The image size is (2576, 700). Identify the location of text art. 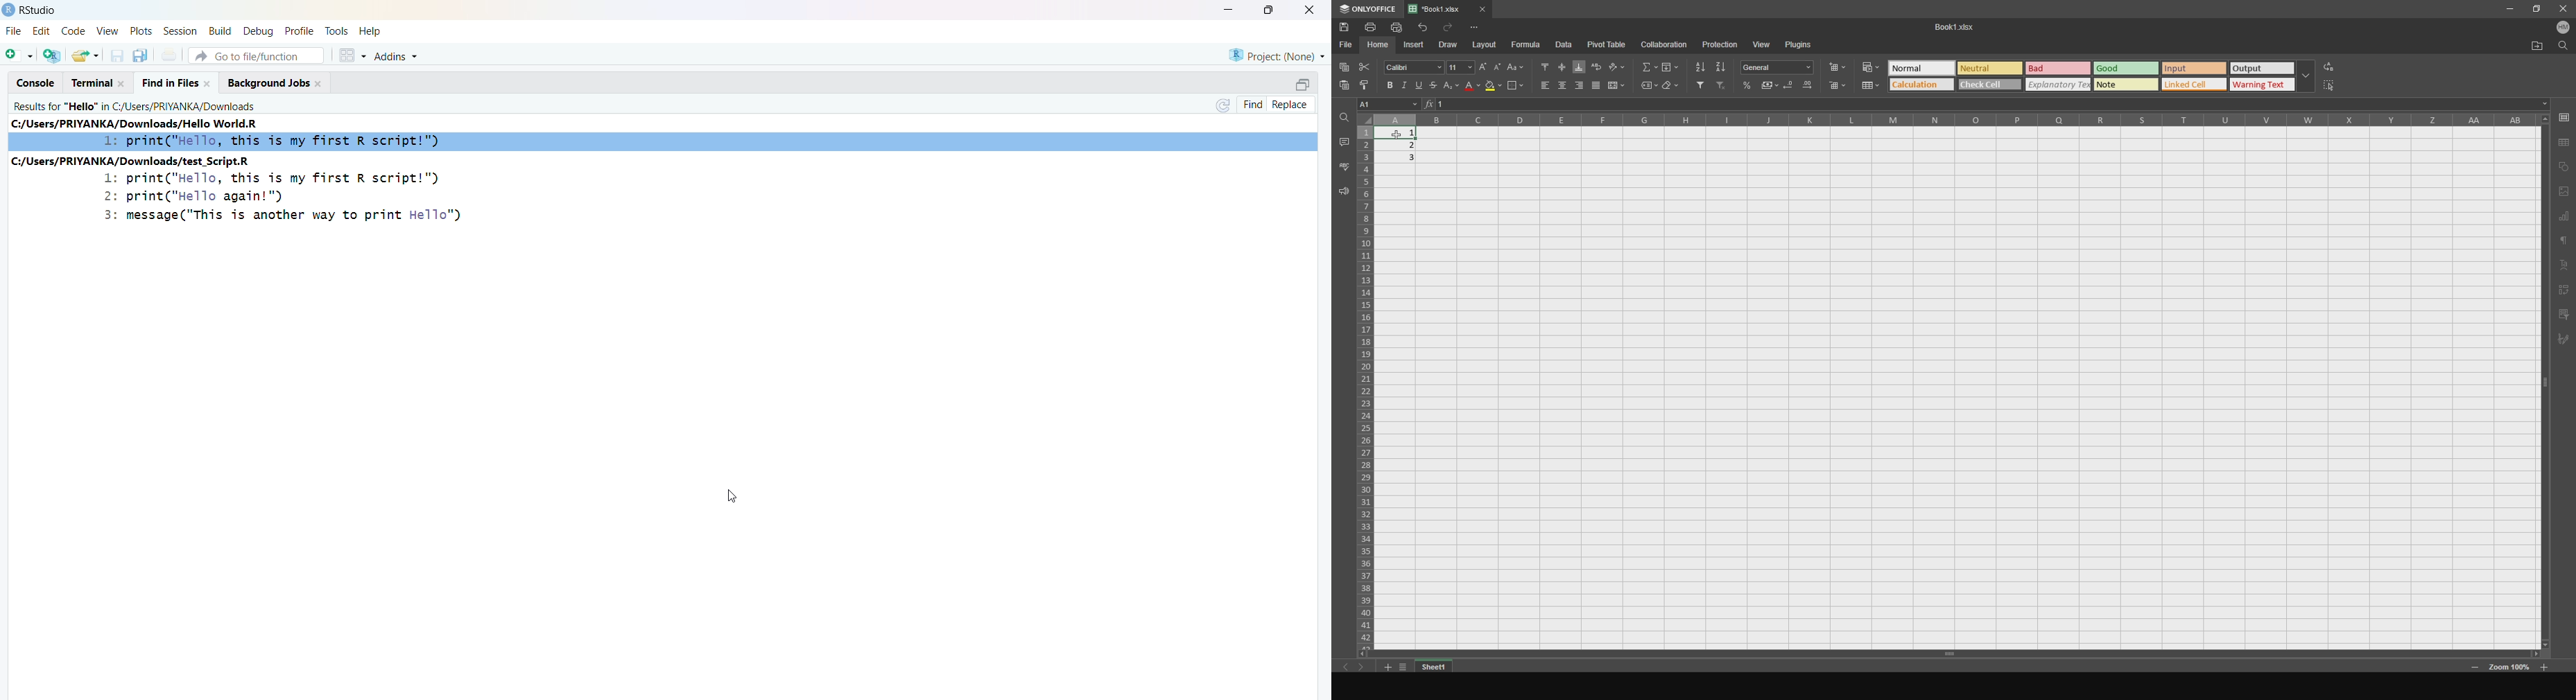
(2565, 266).